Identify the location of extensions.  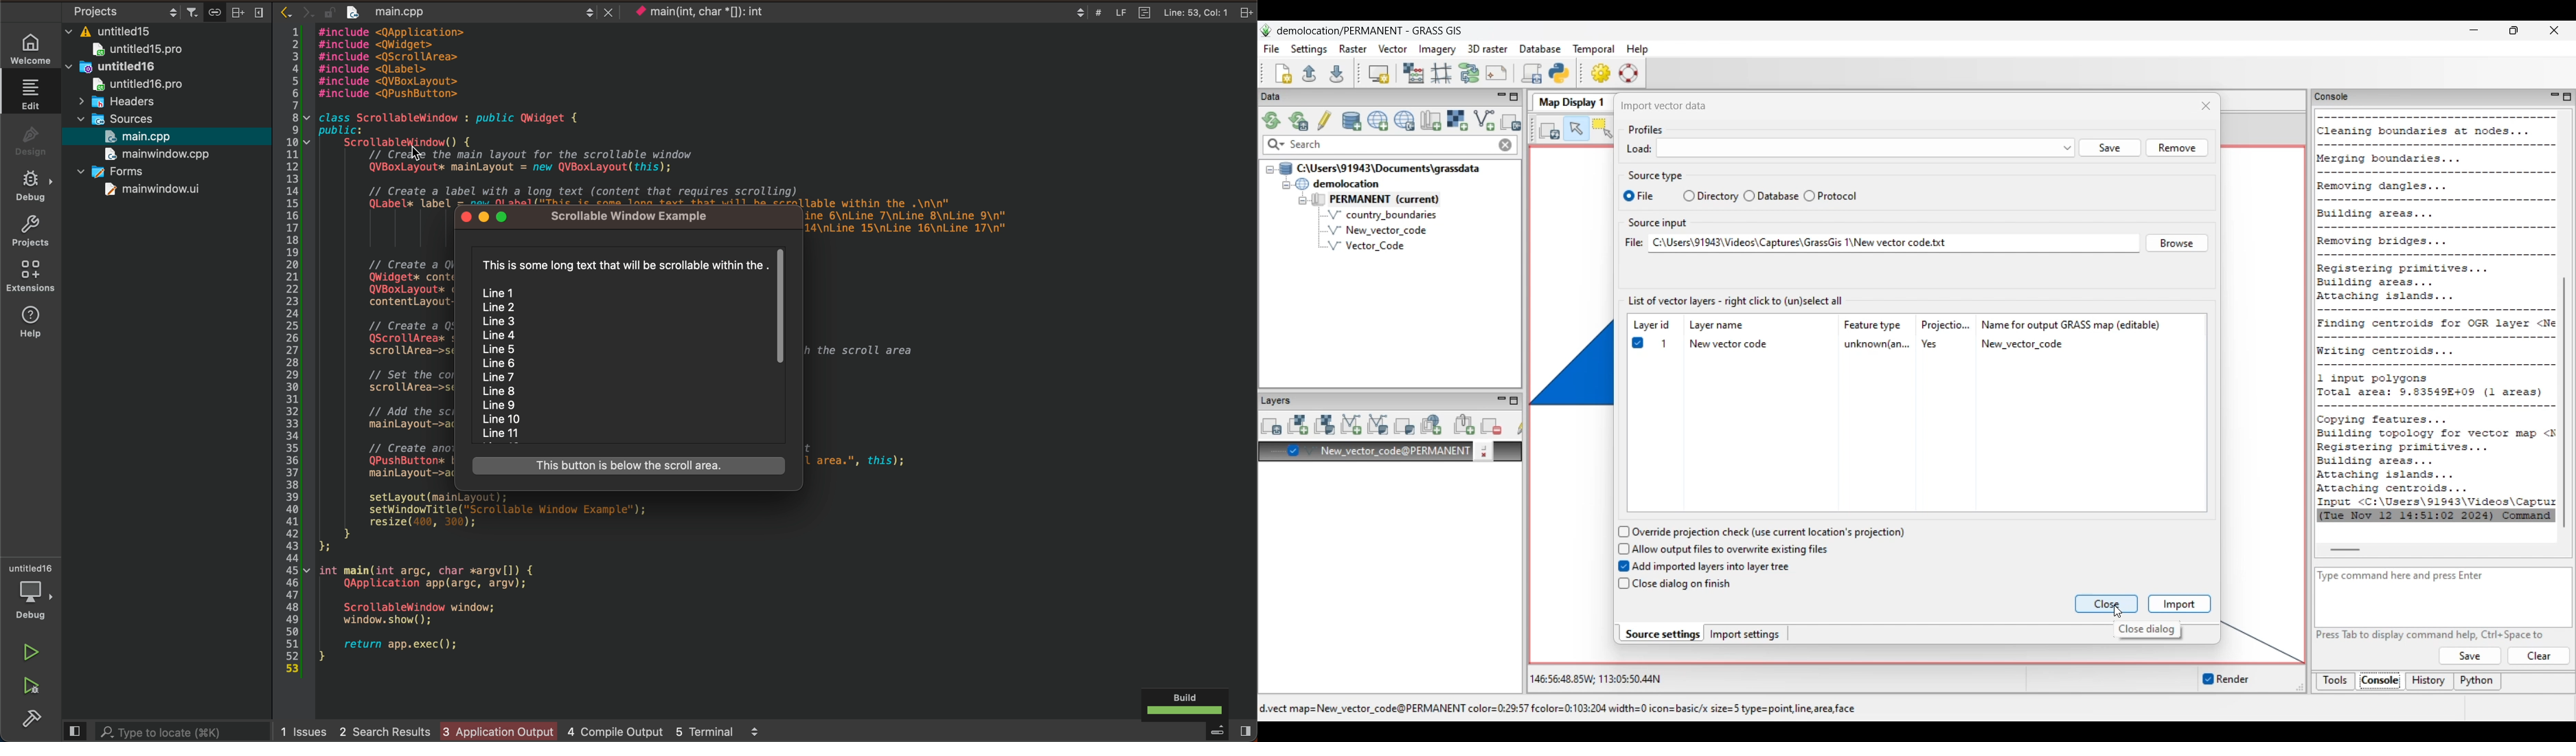
(31, 276).